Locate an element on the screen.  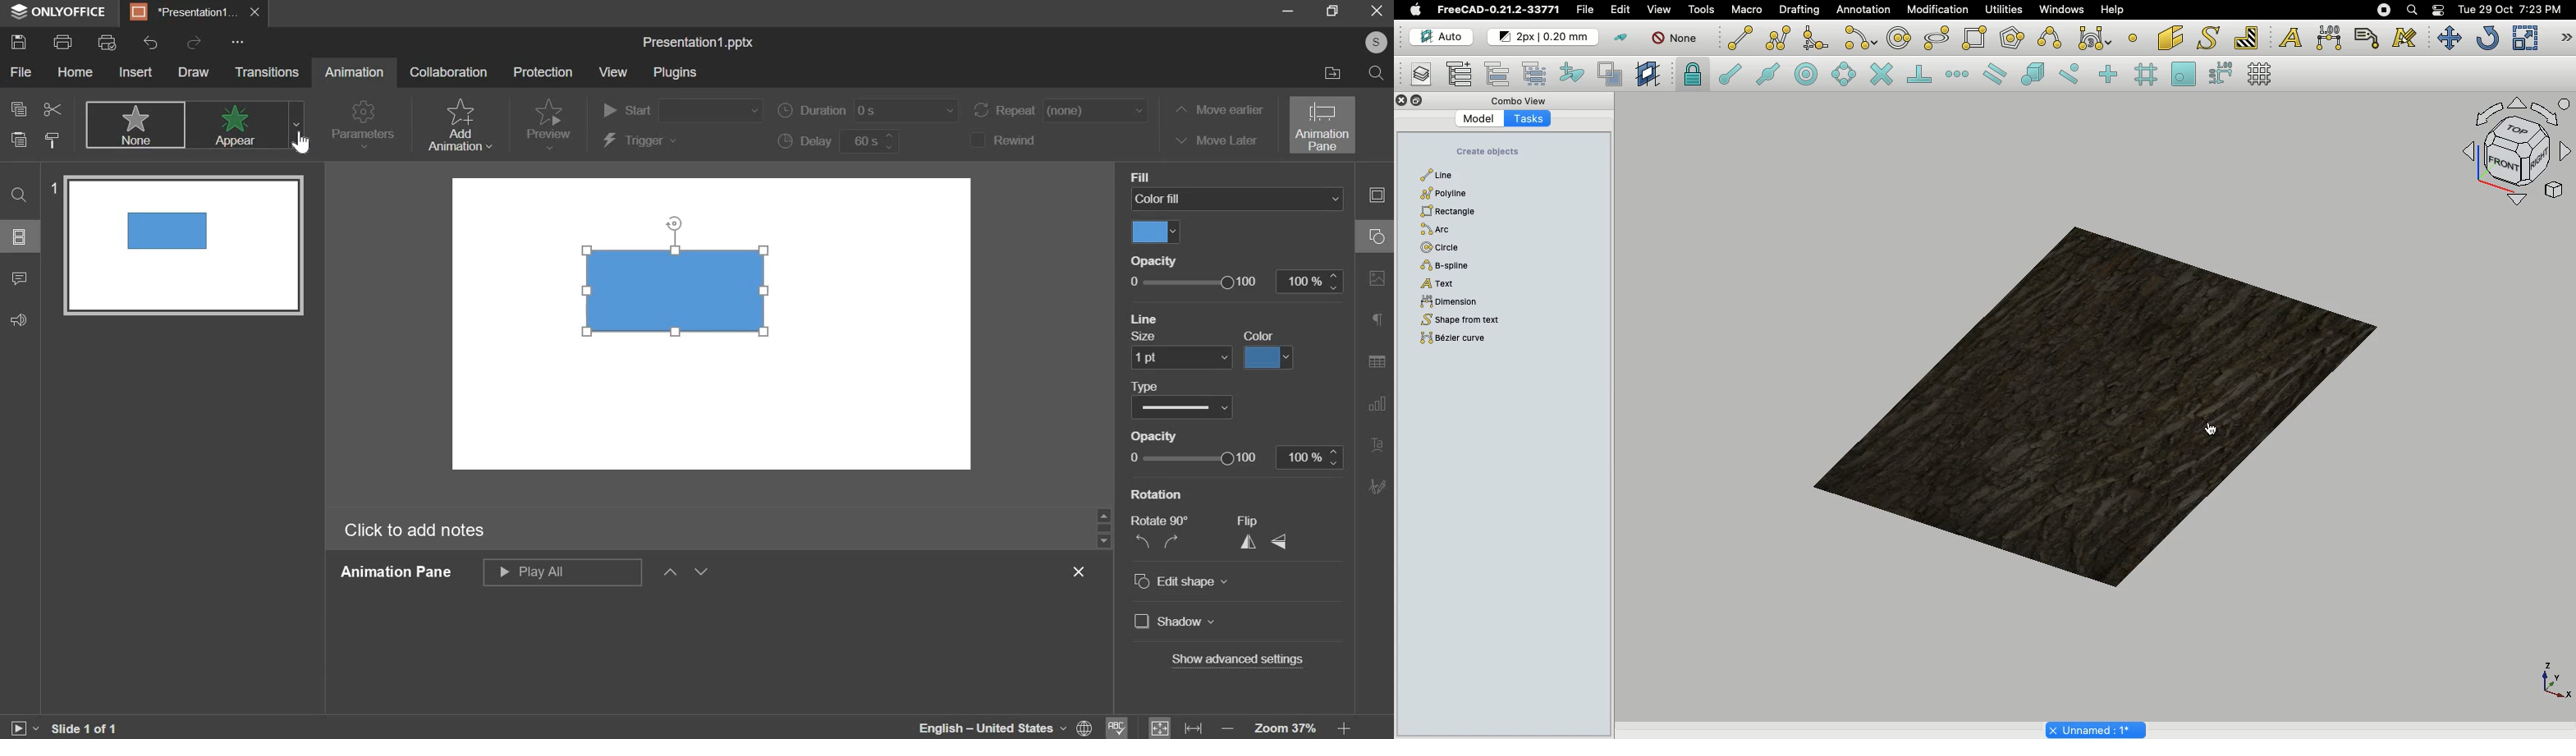
repeat is located at coordinates (1062, 111).